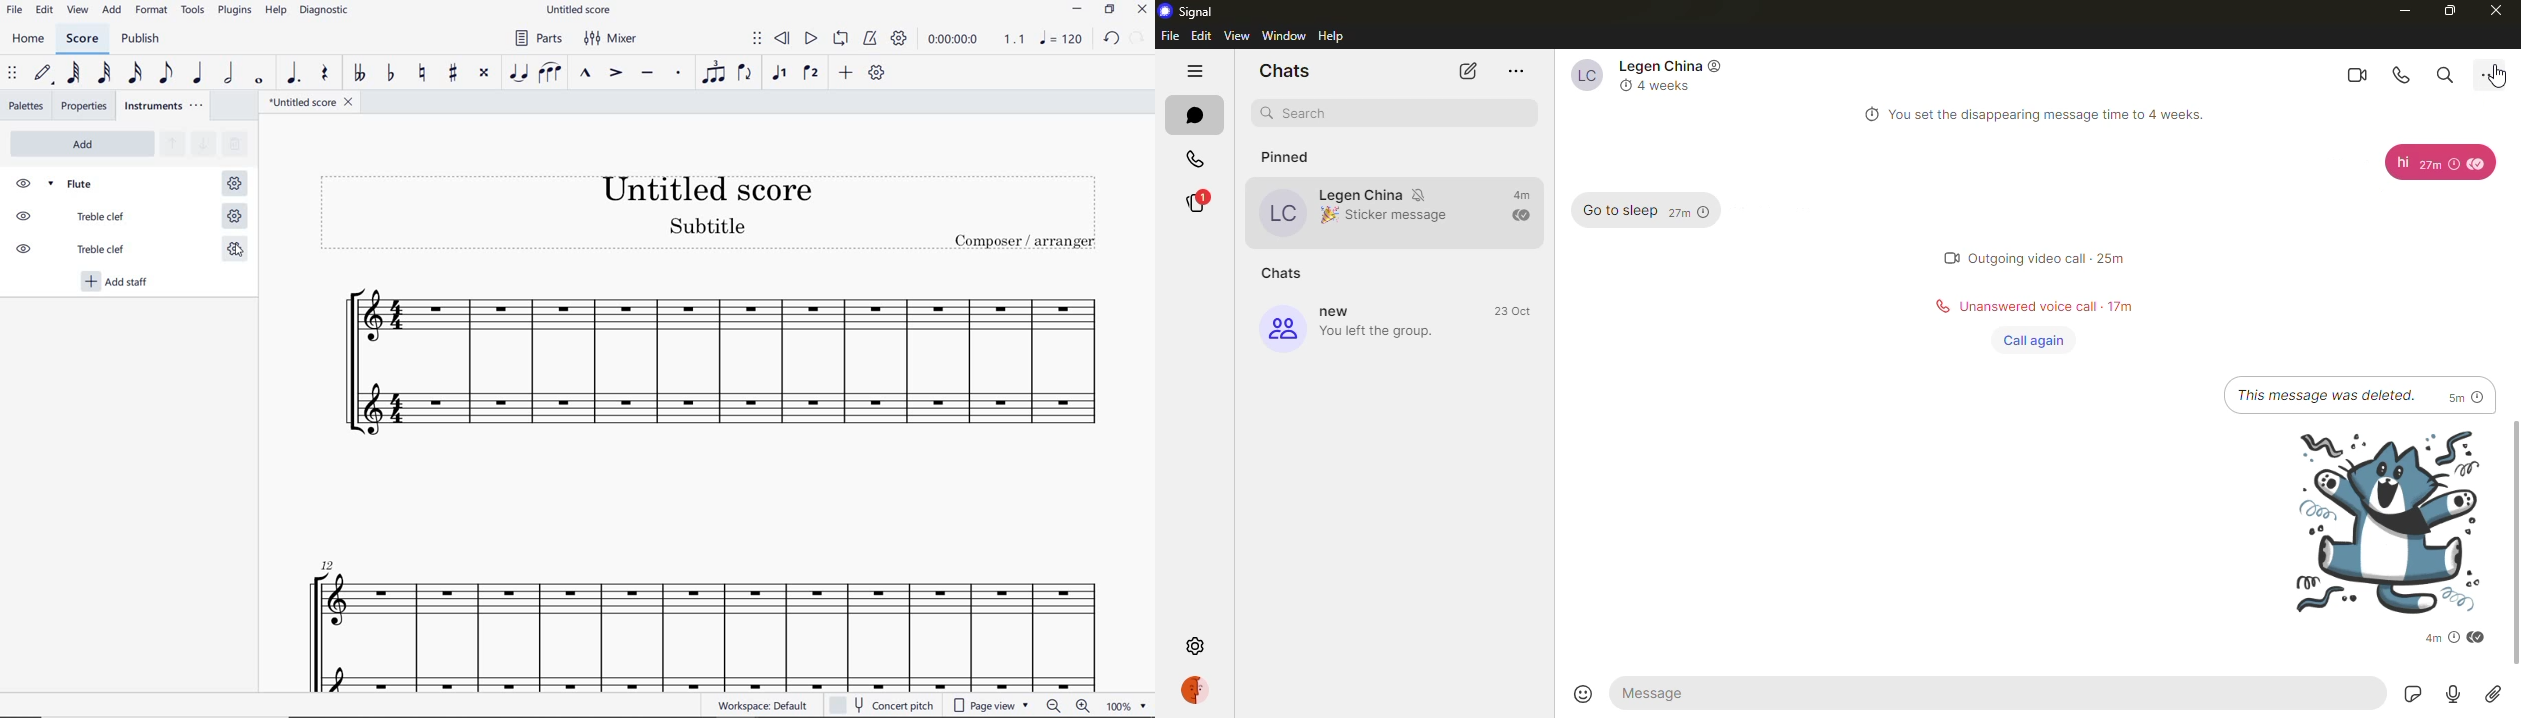  Describe the element at coordinates (166, 107) in the screenshot. I see `INSTRUMENTS` at that location.